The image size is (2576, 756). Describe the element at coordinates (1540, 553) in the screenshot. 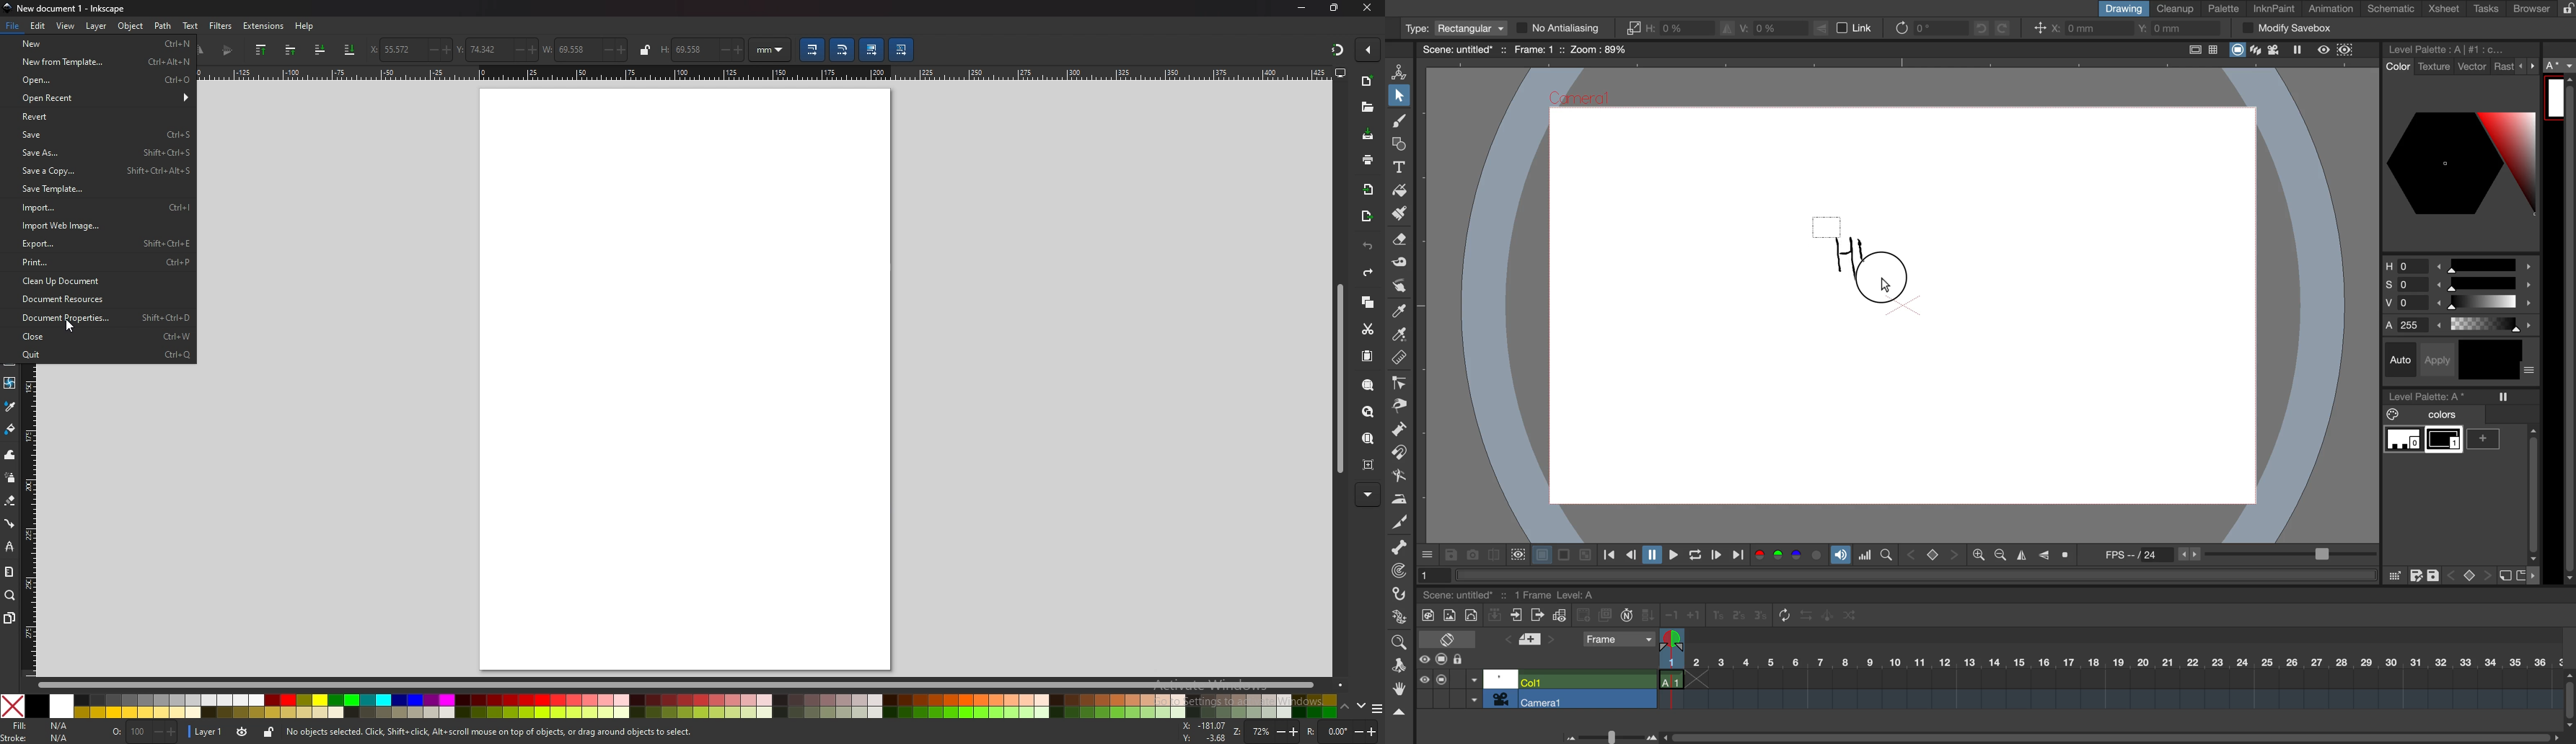

I see `white background` at that location.